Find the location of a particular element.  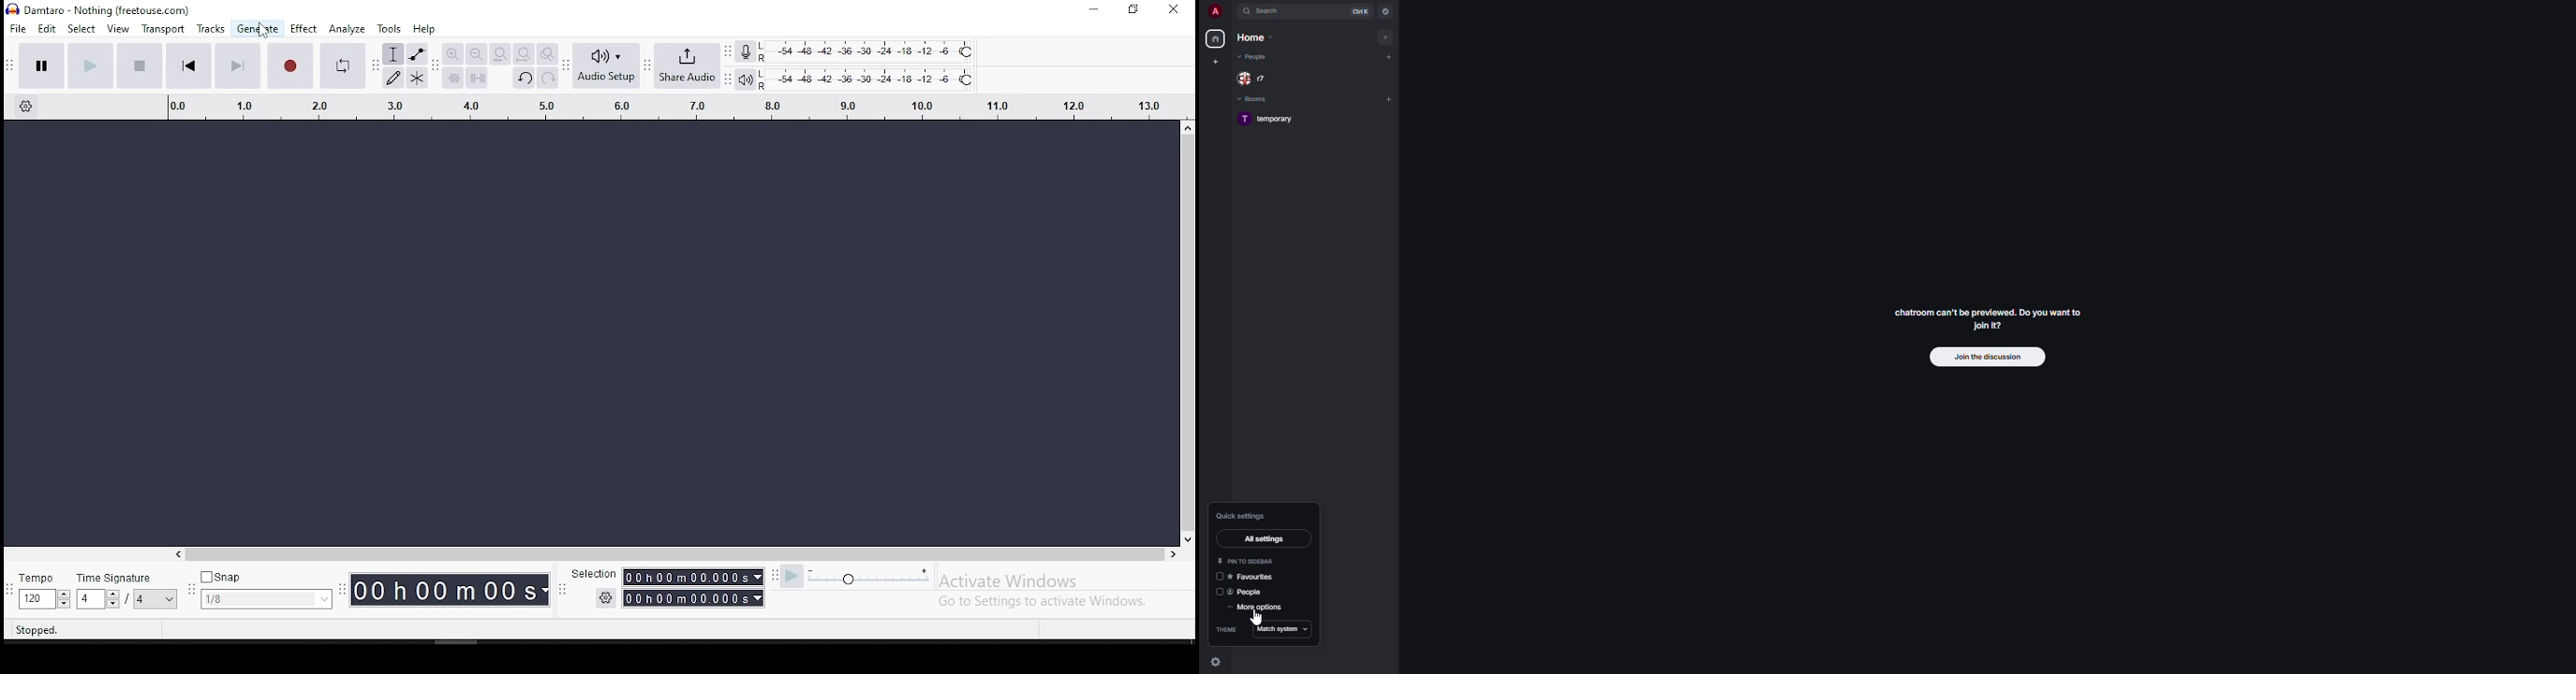

search is located at coordinates (1269, 11).